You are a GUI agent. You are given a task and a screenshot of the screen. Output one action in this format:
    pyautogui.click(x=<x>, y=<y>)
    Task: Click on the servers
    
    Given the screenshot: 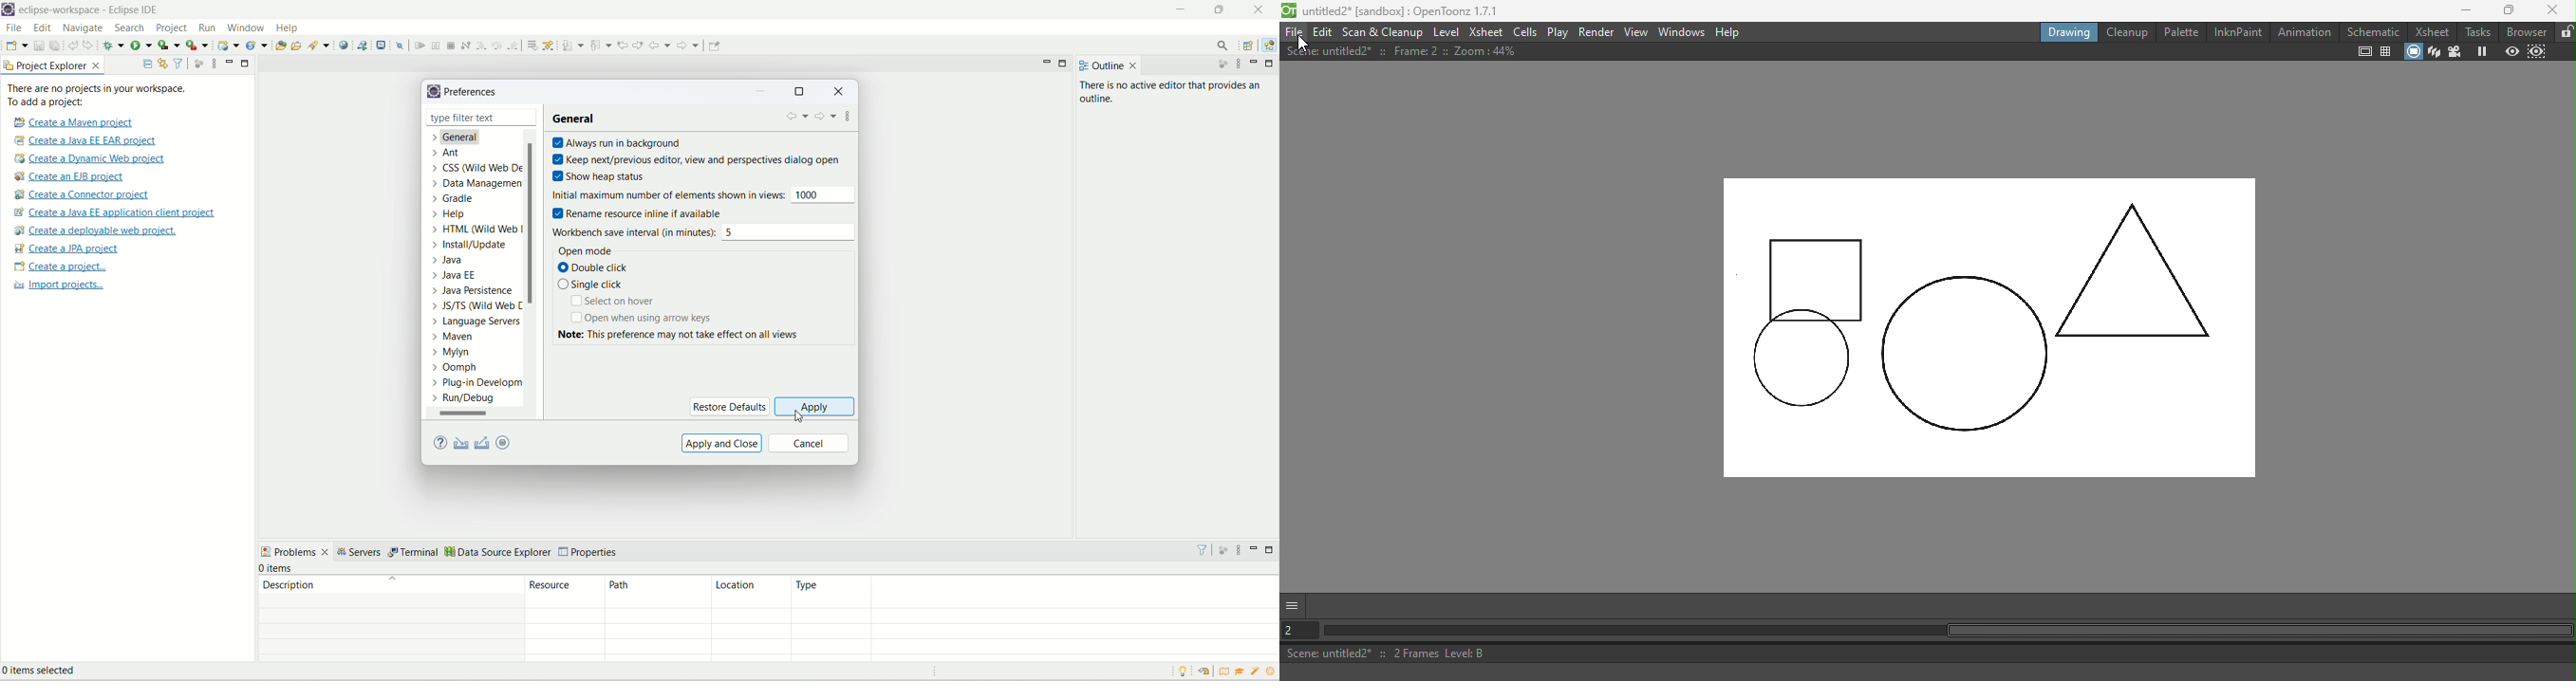 What is the action you would take?
    pyautogui.click(x=361, y=552)
    